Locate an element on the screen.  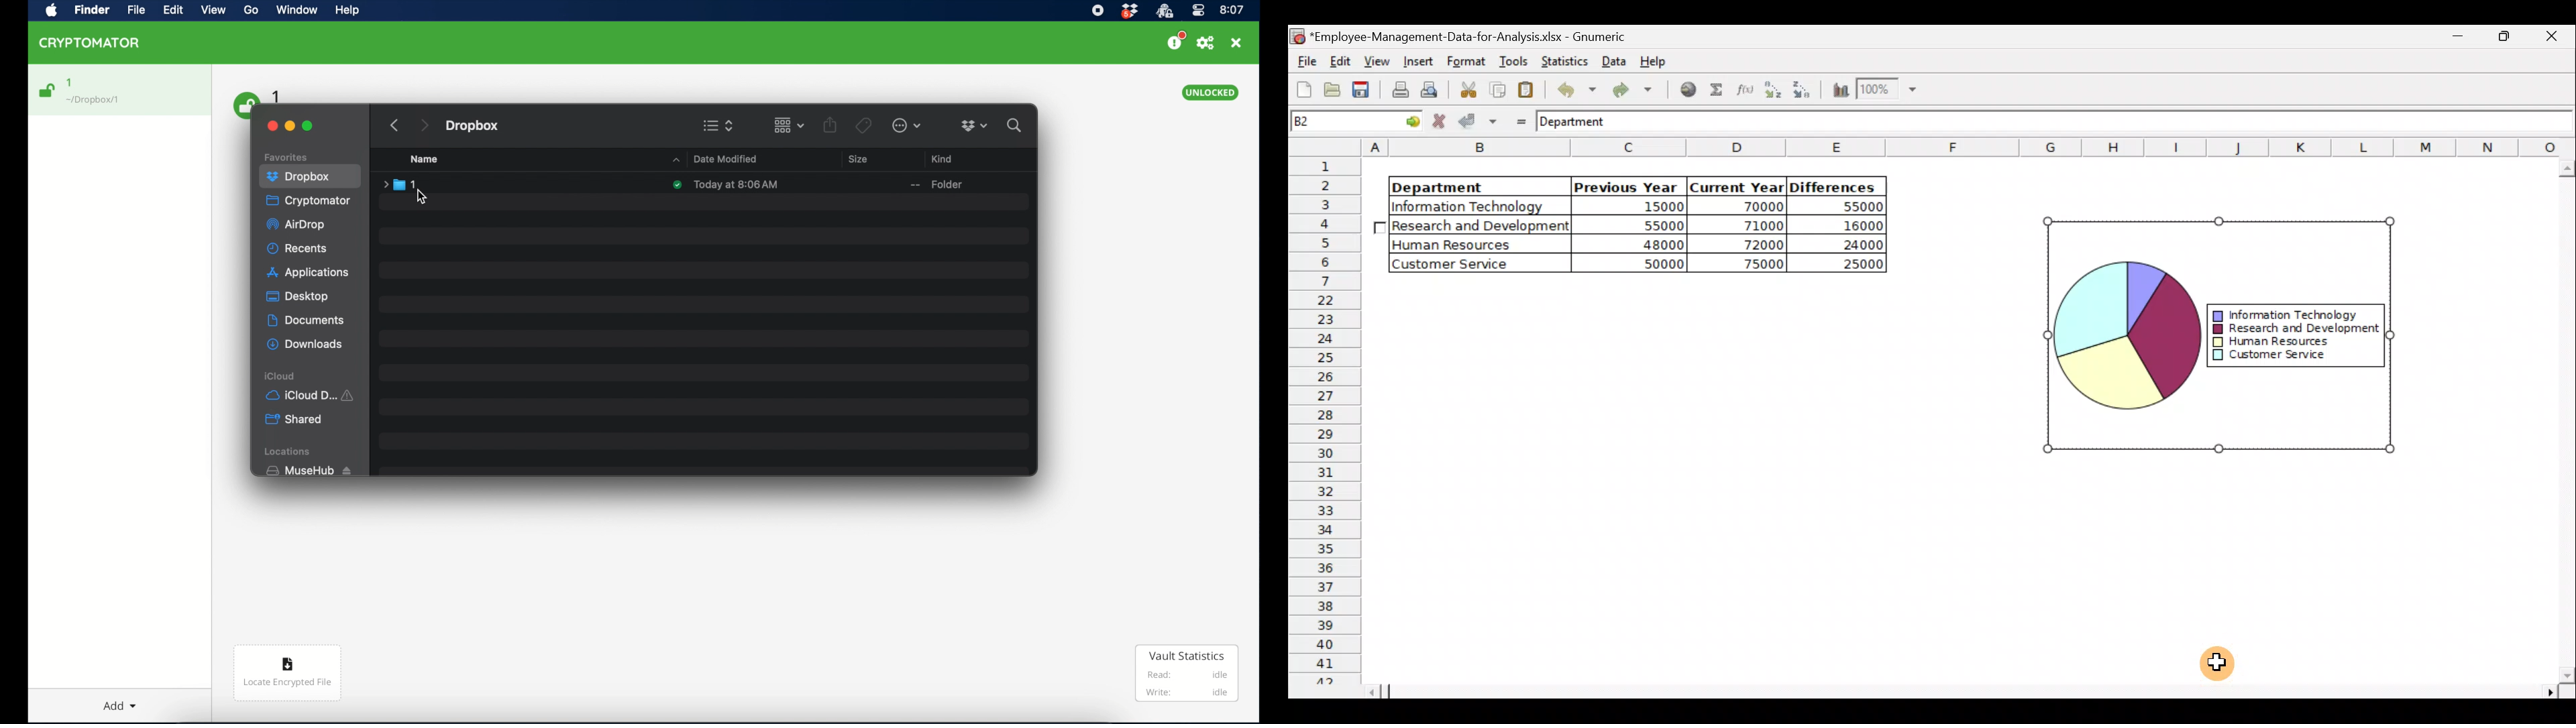
Human Resources is located at coordinates (1462, 245).